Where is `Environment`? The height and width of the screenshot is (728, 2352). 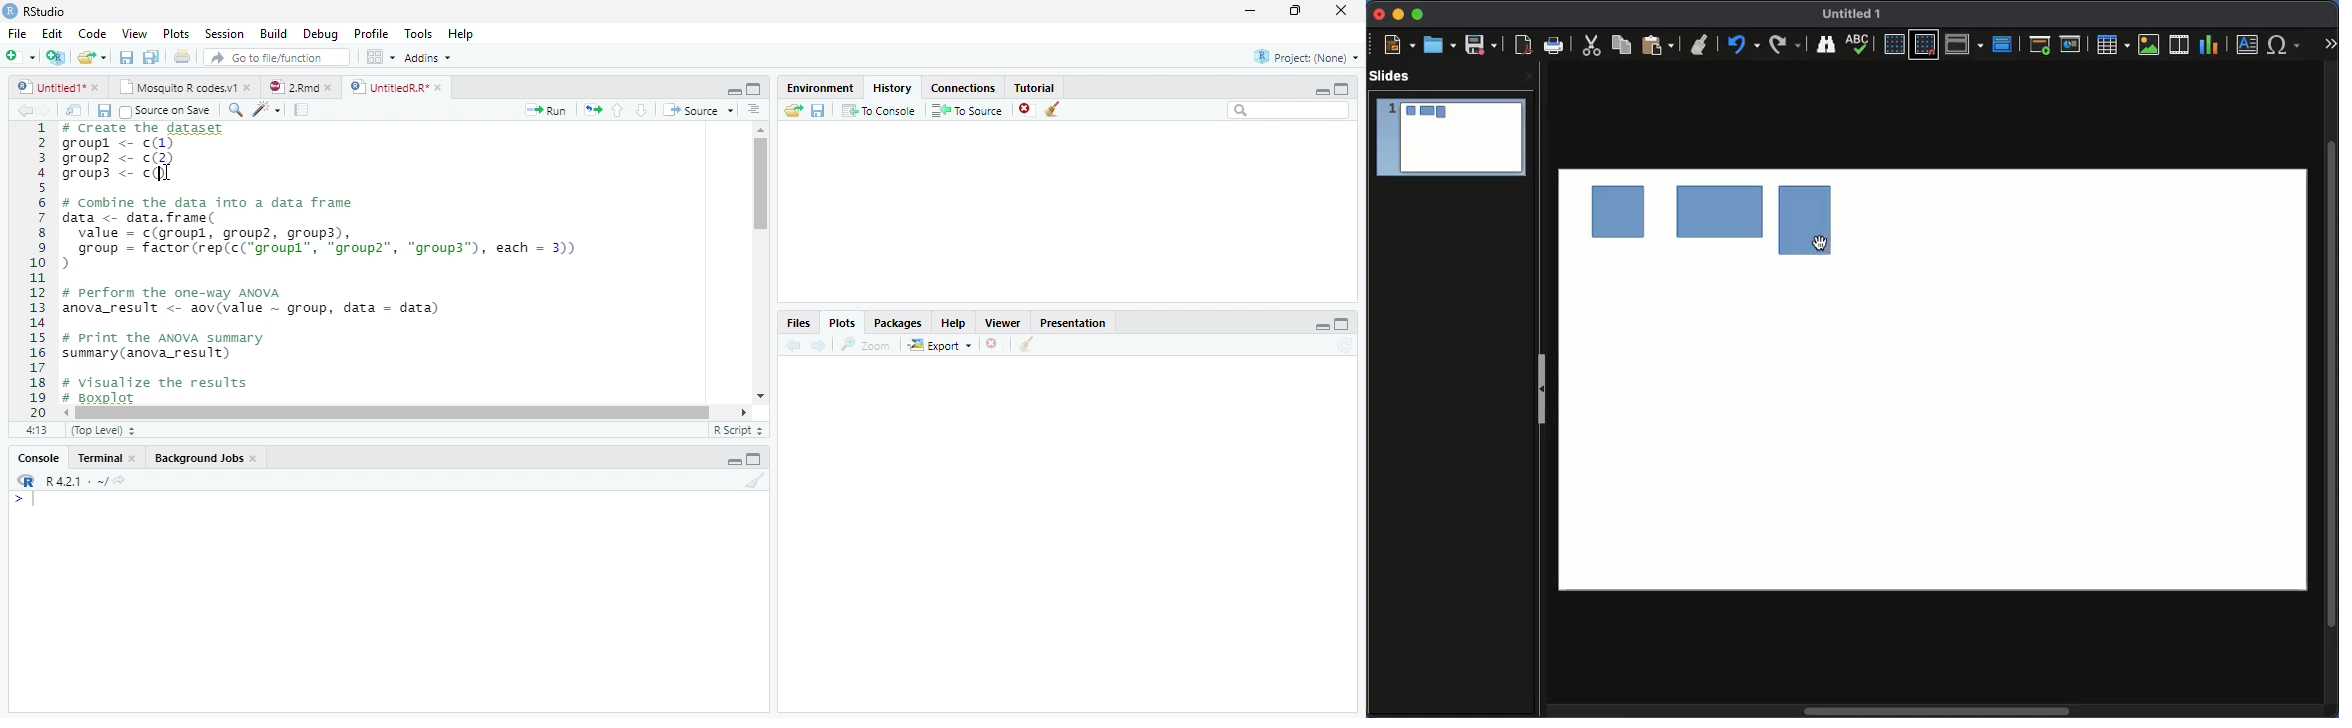
Environment is located at coordinates (820, 88).